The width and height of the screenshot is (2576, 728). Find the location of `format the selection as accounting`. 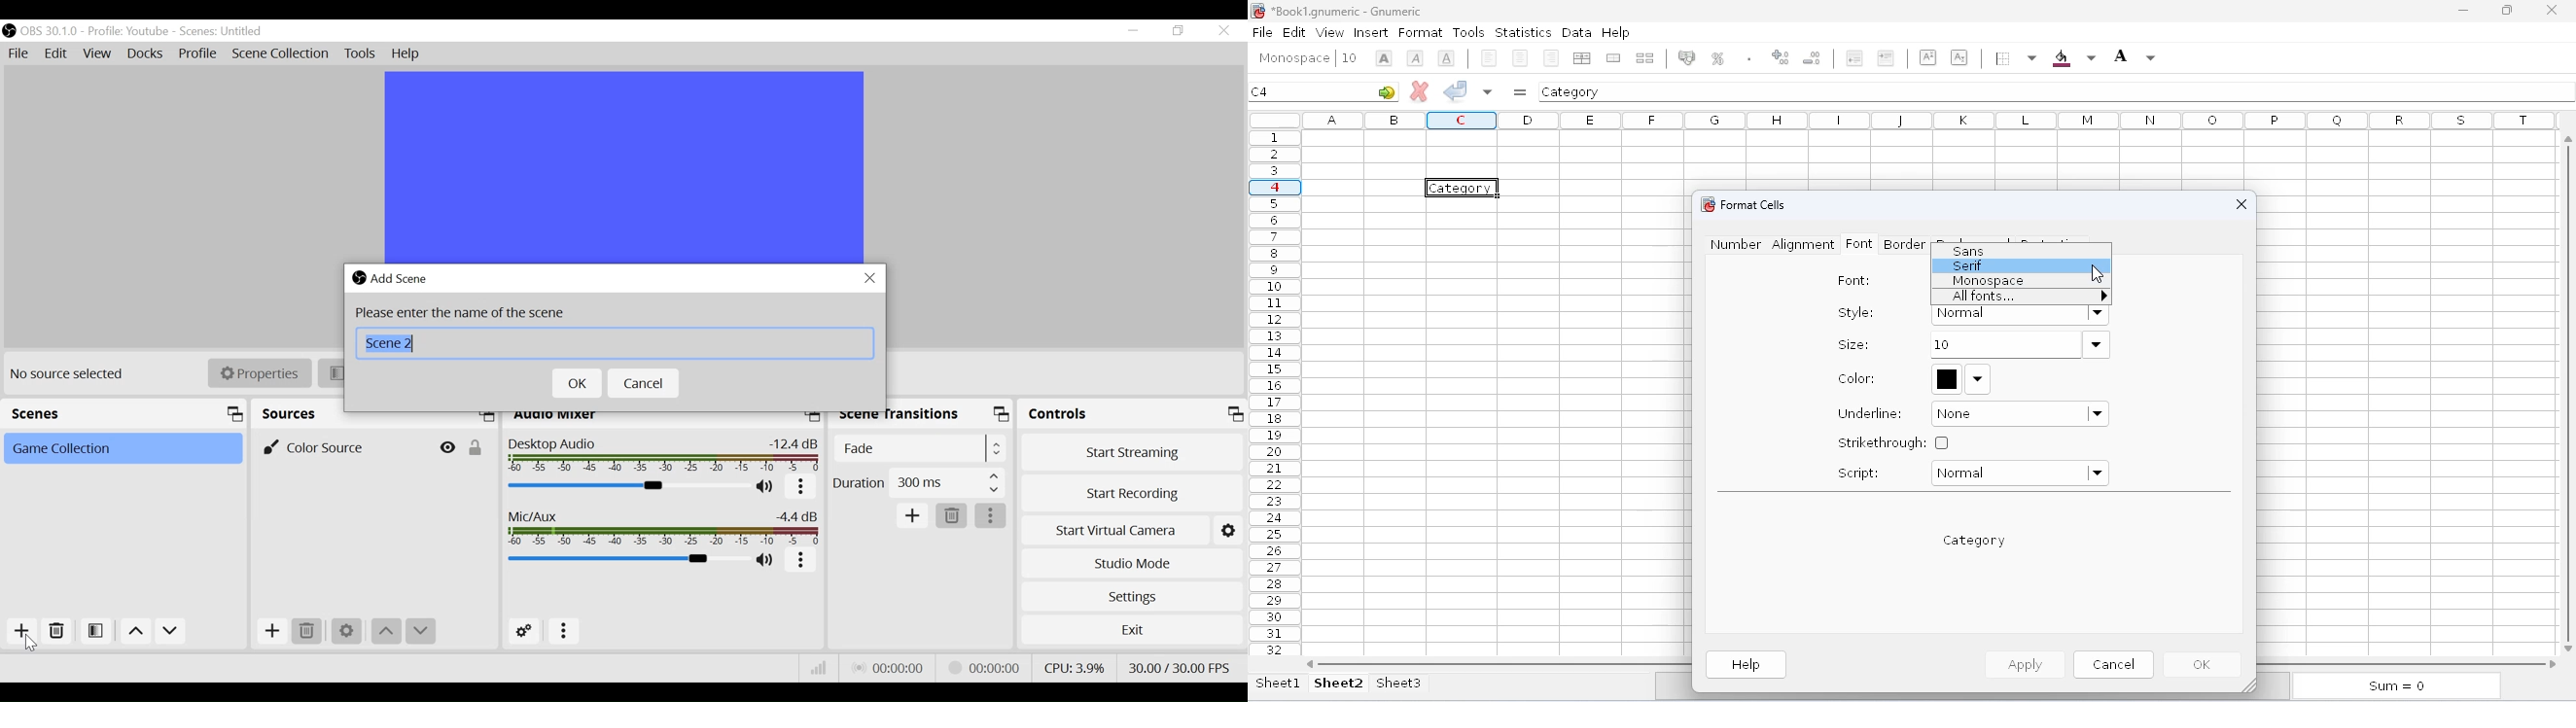

format the selection as accounting is located at coordinates (1686, 57).